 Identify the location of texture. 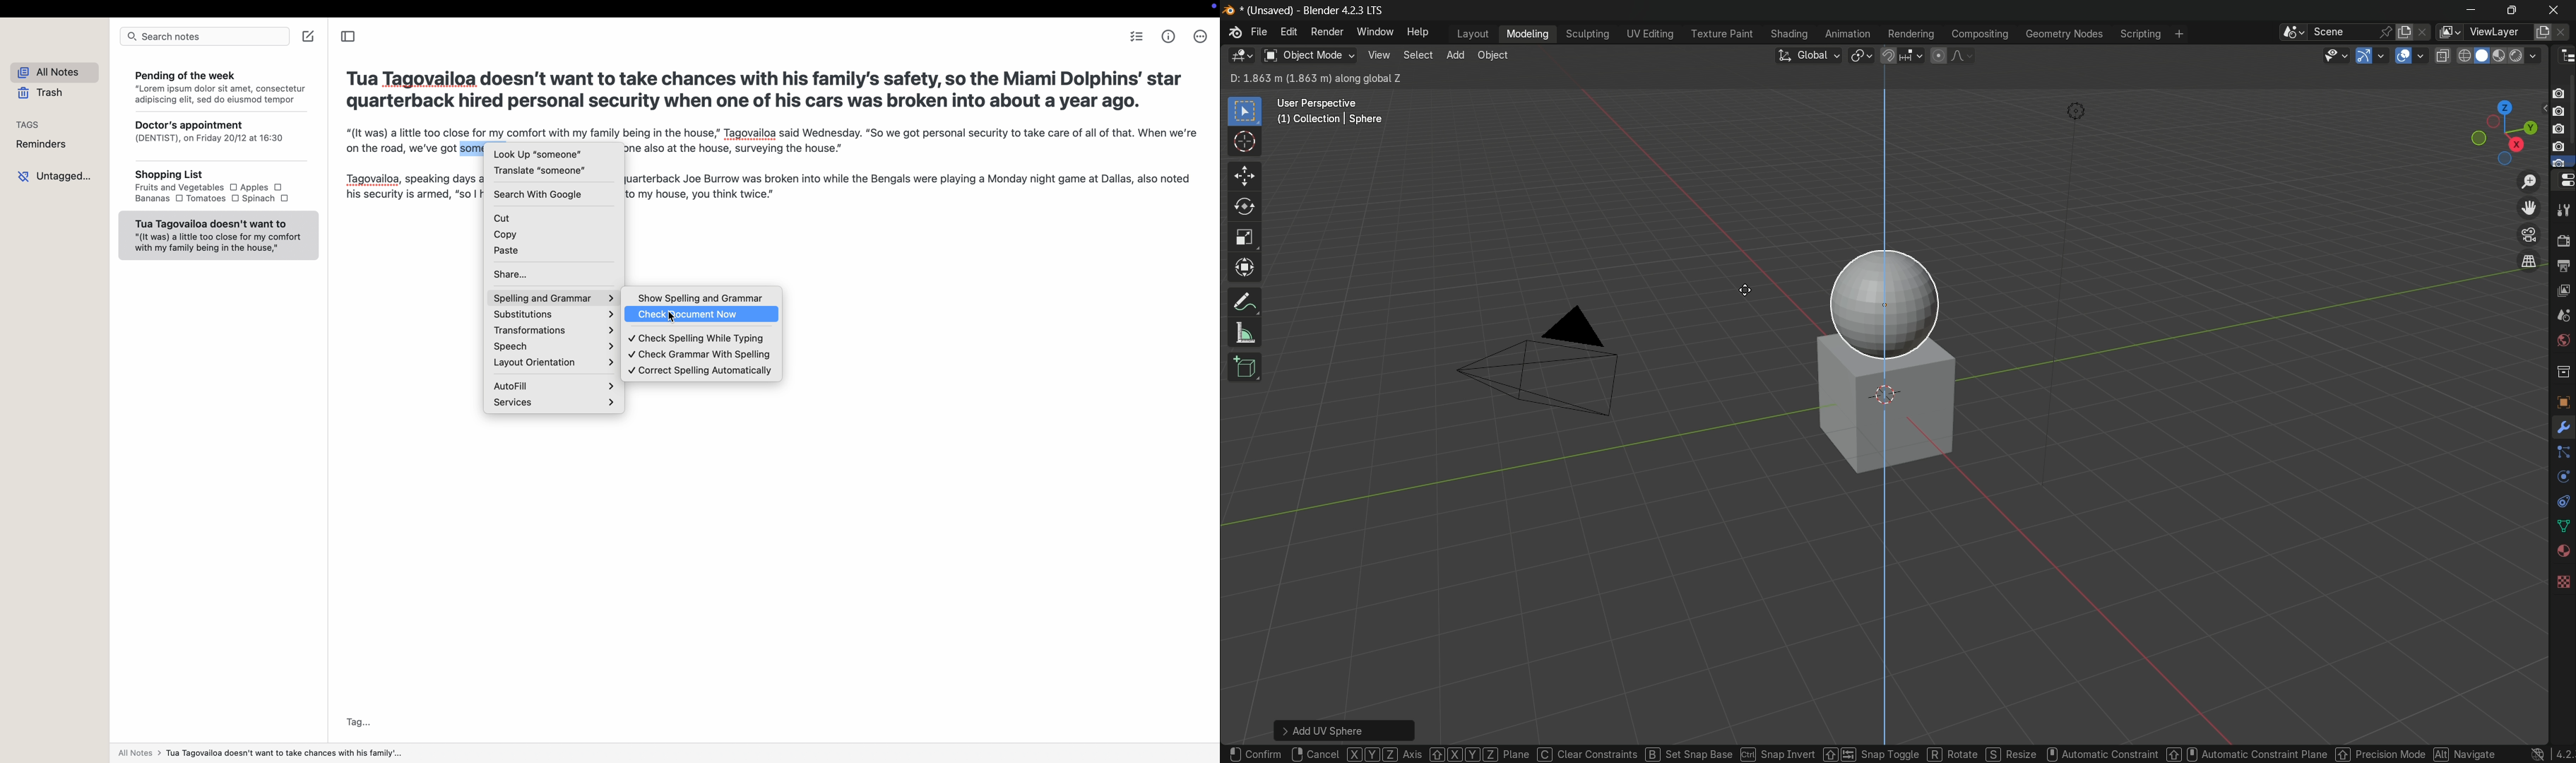
(2563, 404).